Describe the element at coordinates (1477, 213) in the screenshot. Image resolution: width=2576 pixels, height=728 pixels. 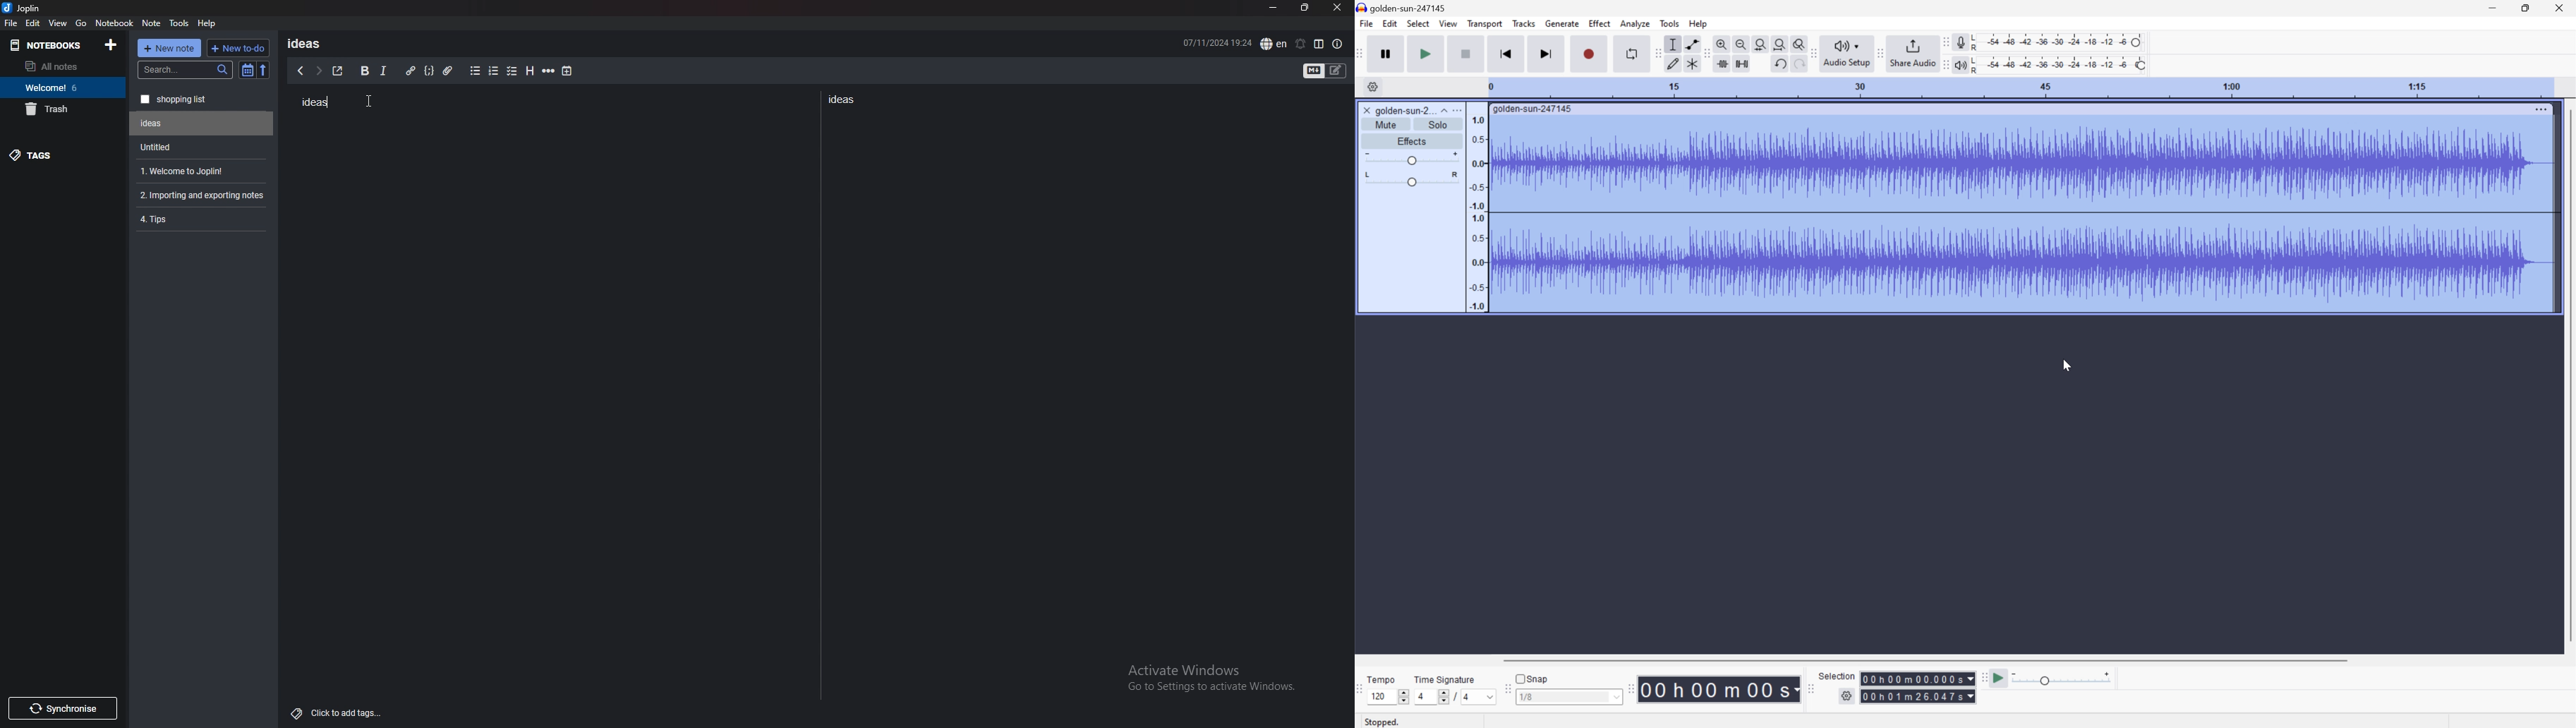
I see `Frequencies` at that location.